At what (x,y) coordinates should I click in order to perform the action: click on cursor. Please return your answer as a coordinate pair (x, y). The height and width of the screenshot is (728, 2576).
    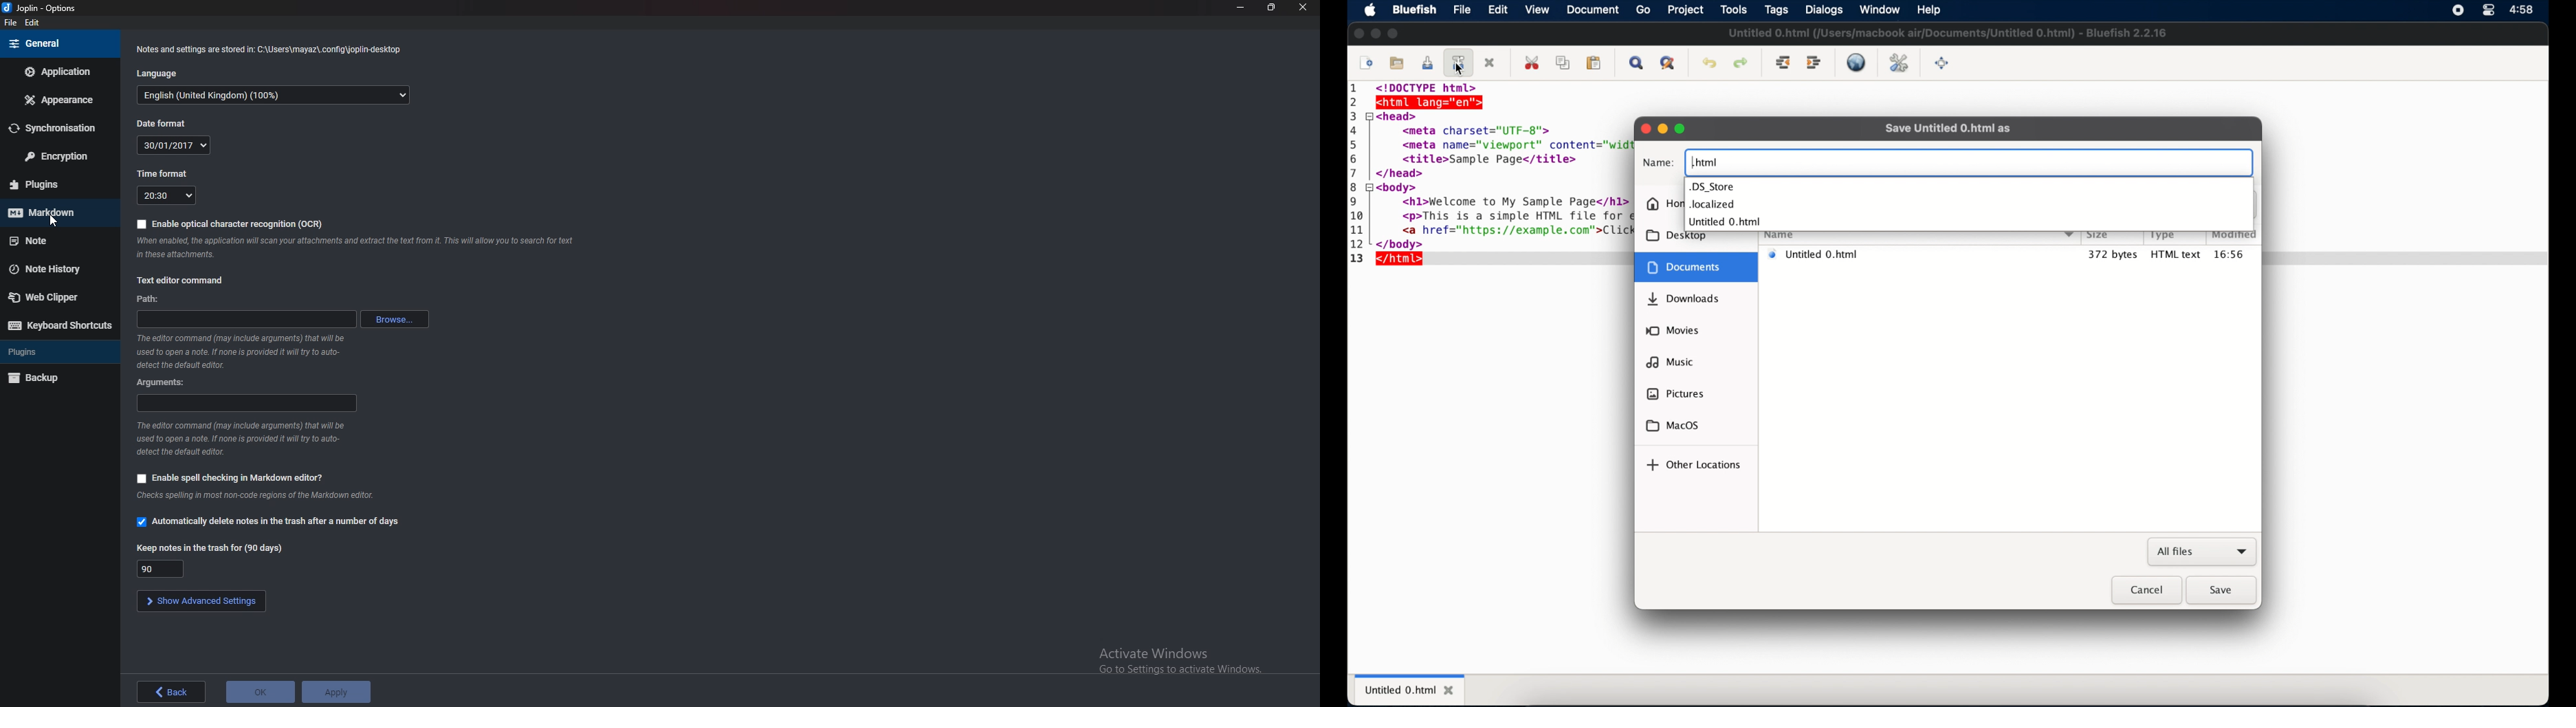
    Looking at the image, I should click on (49, 224).